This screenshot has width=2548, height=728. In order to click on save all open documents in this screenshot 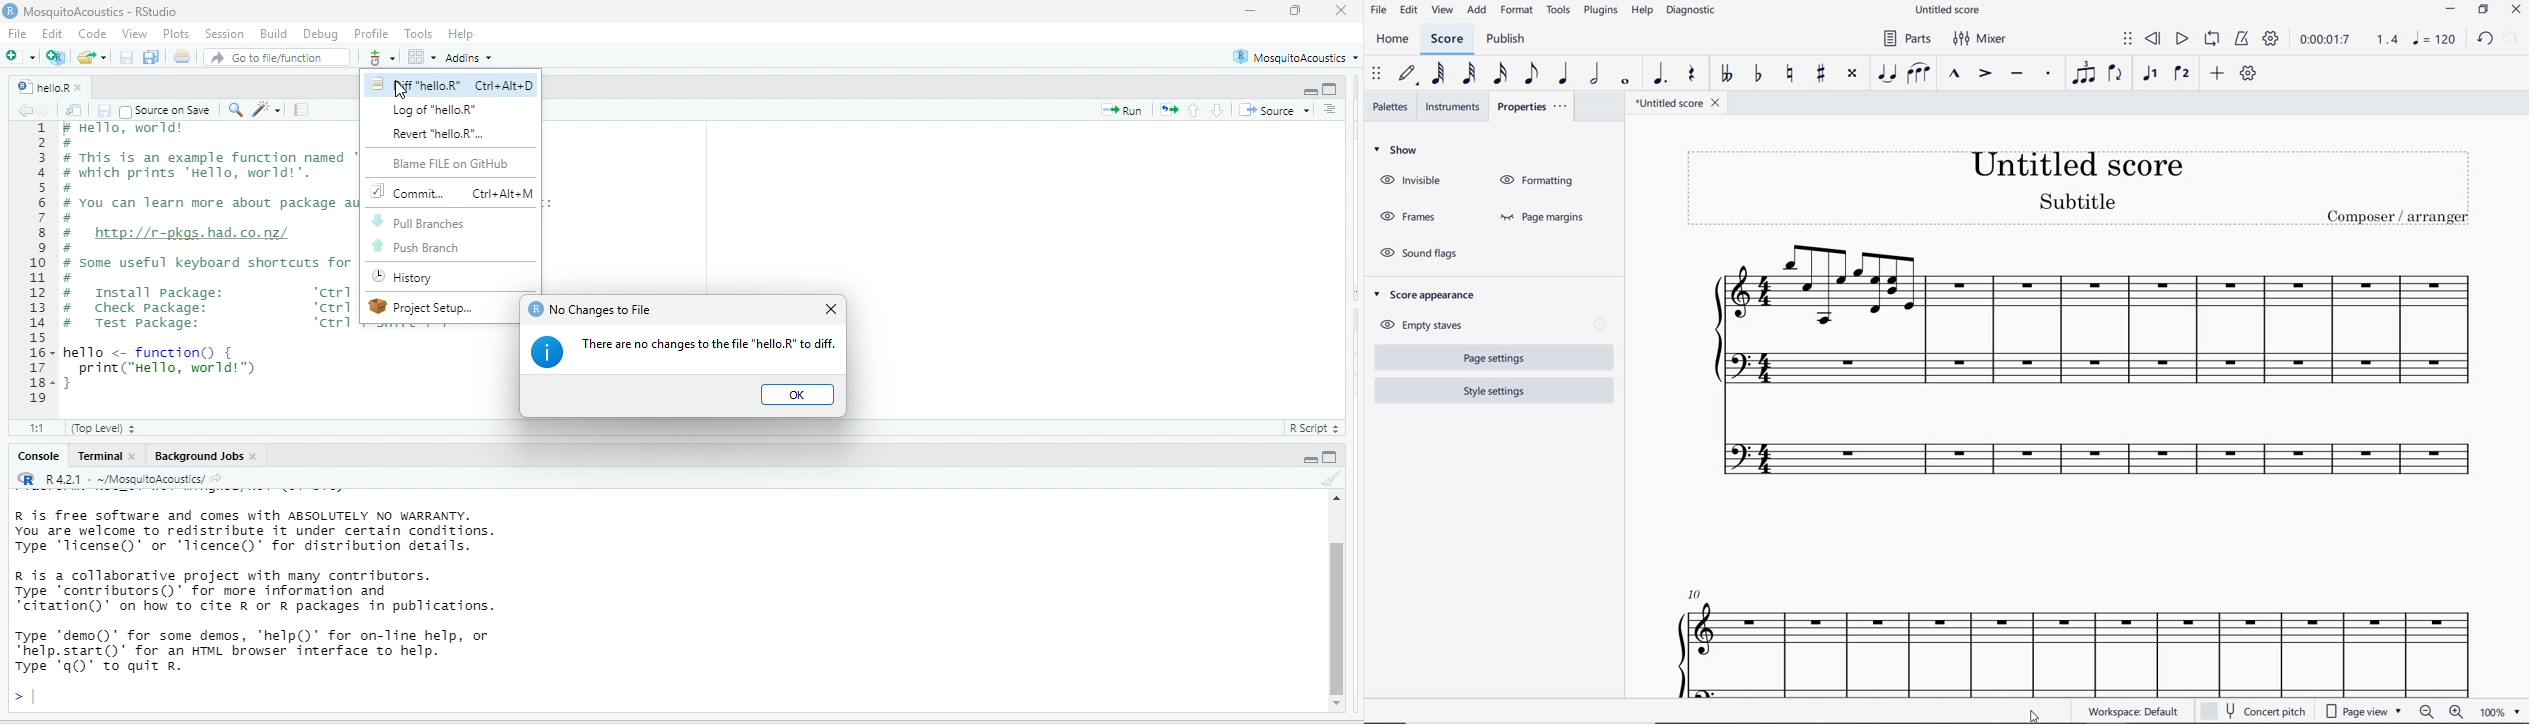, I will do `click(151, 57)`.